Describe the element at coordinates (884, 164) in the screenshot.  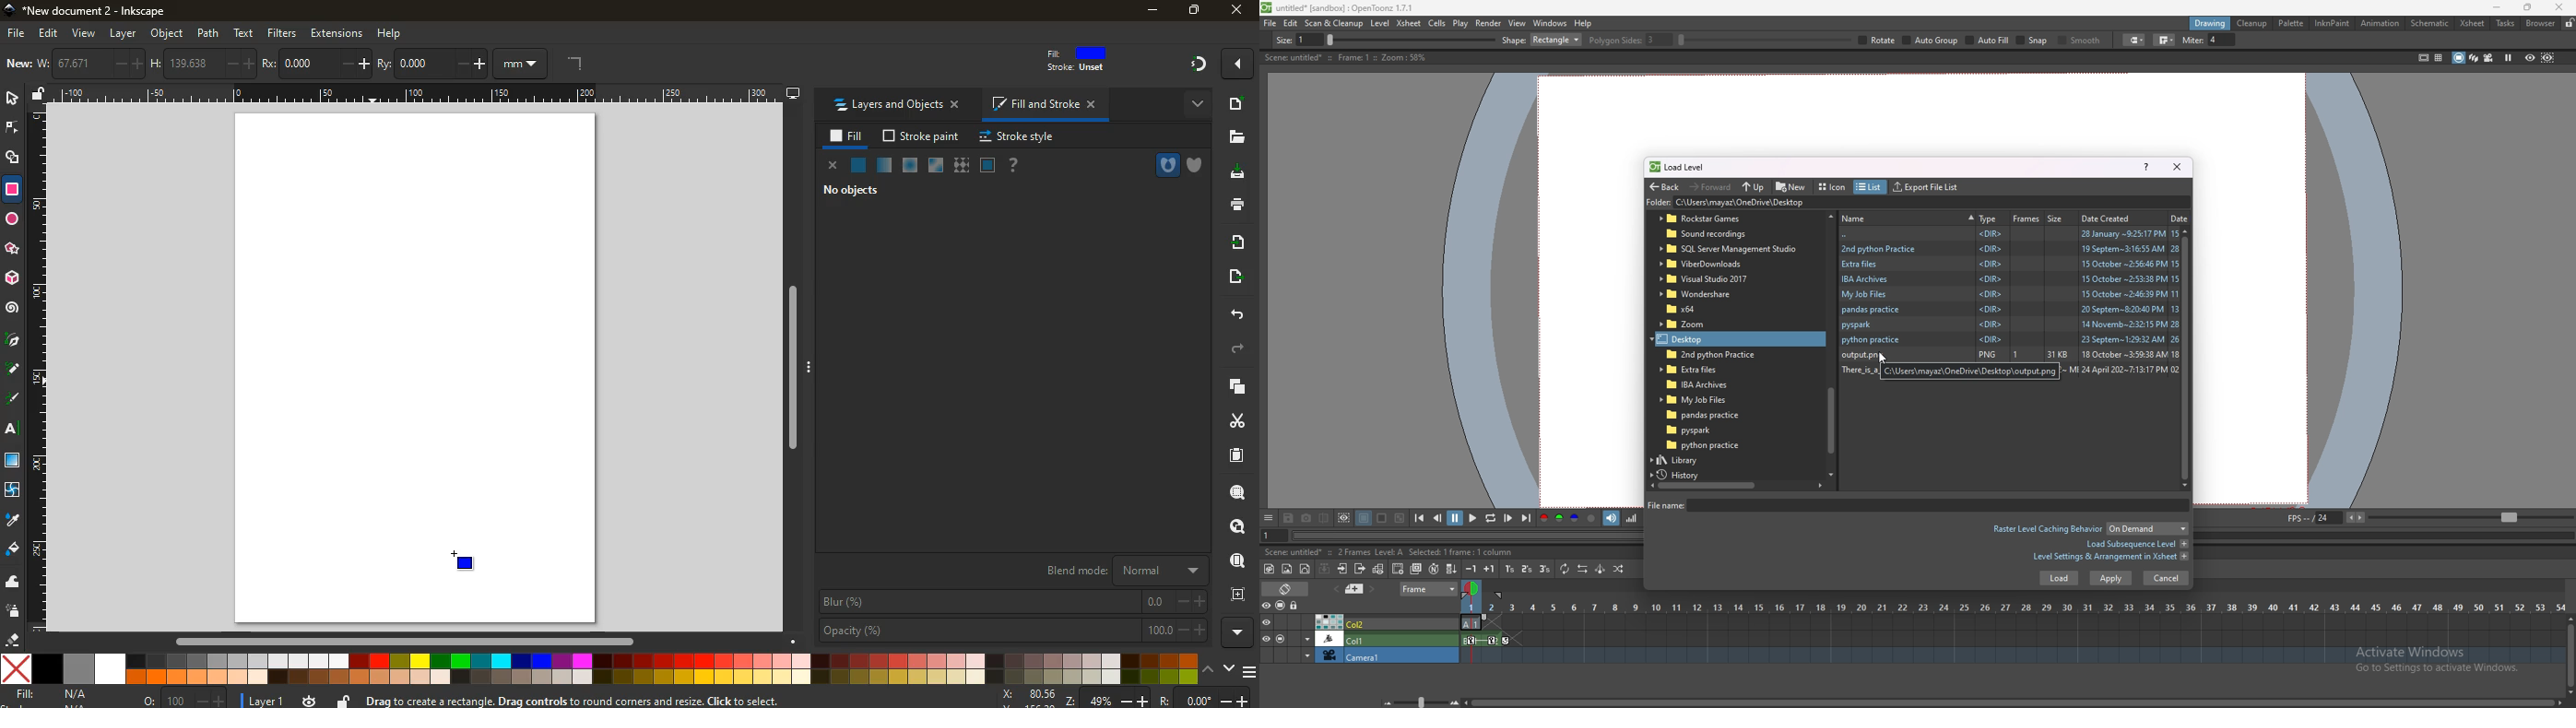
I see `opacity` at that location.